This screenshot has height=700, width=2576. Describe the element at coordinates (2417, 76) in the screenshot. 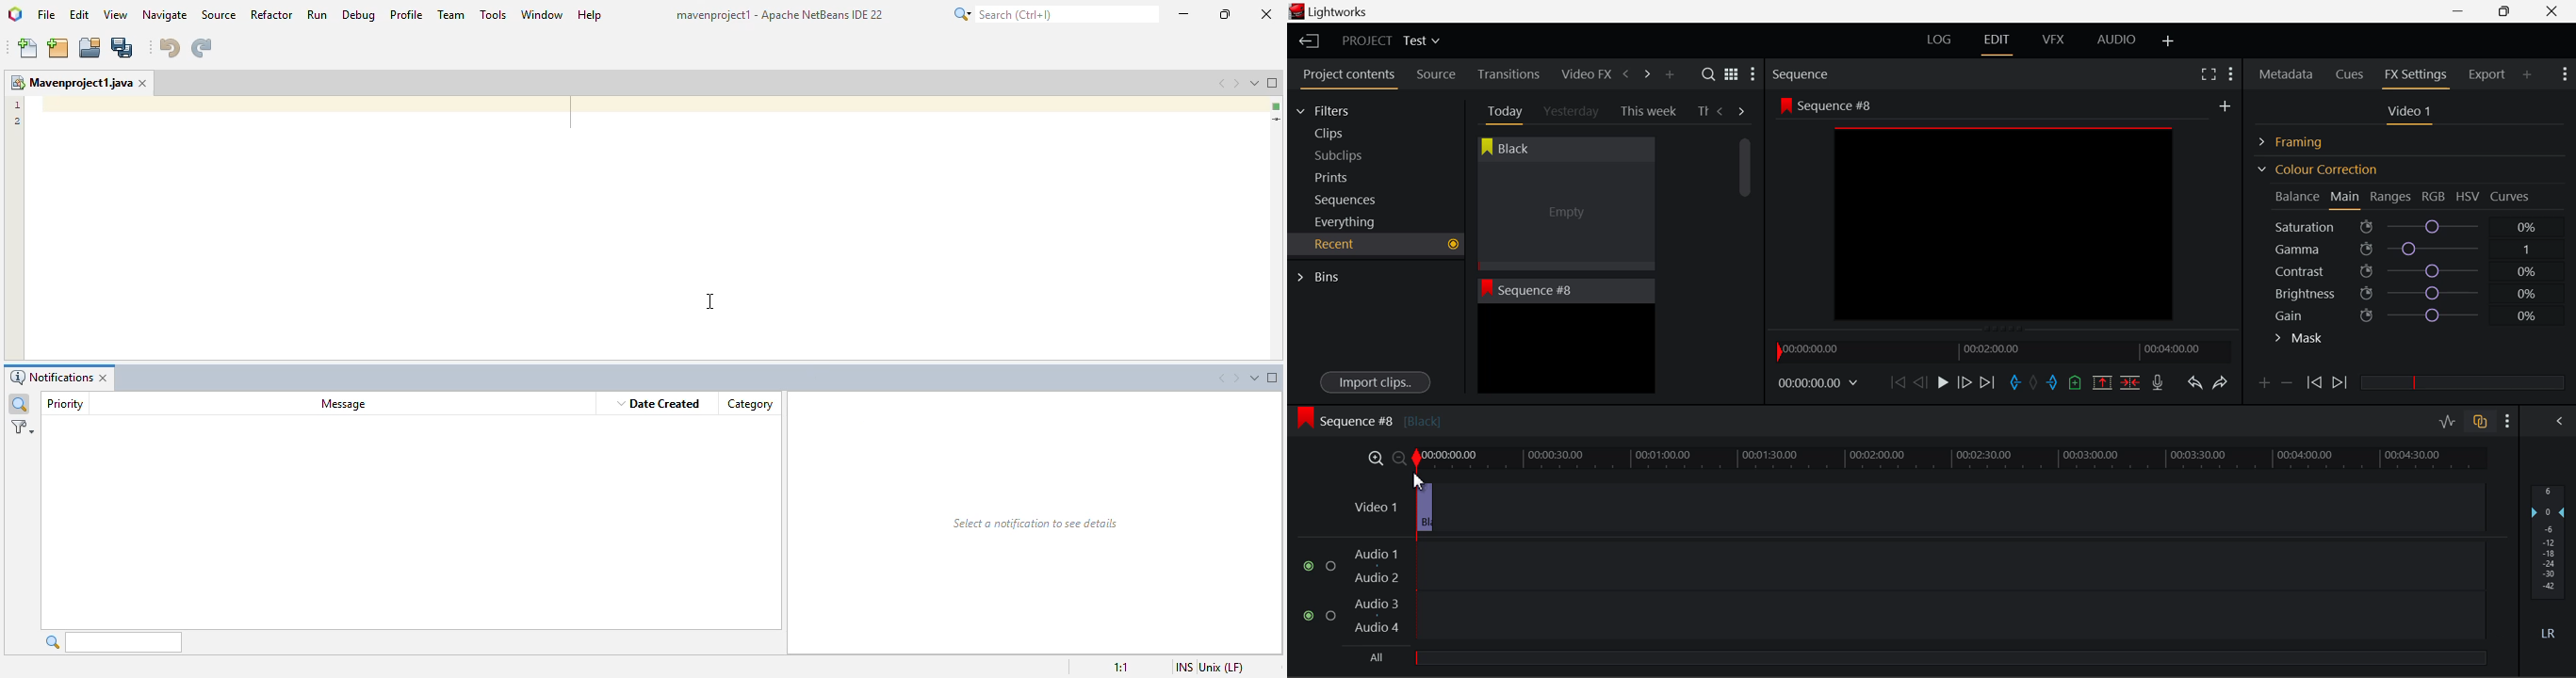

I see `FX Settings Panel Open` at that location.